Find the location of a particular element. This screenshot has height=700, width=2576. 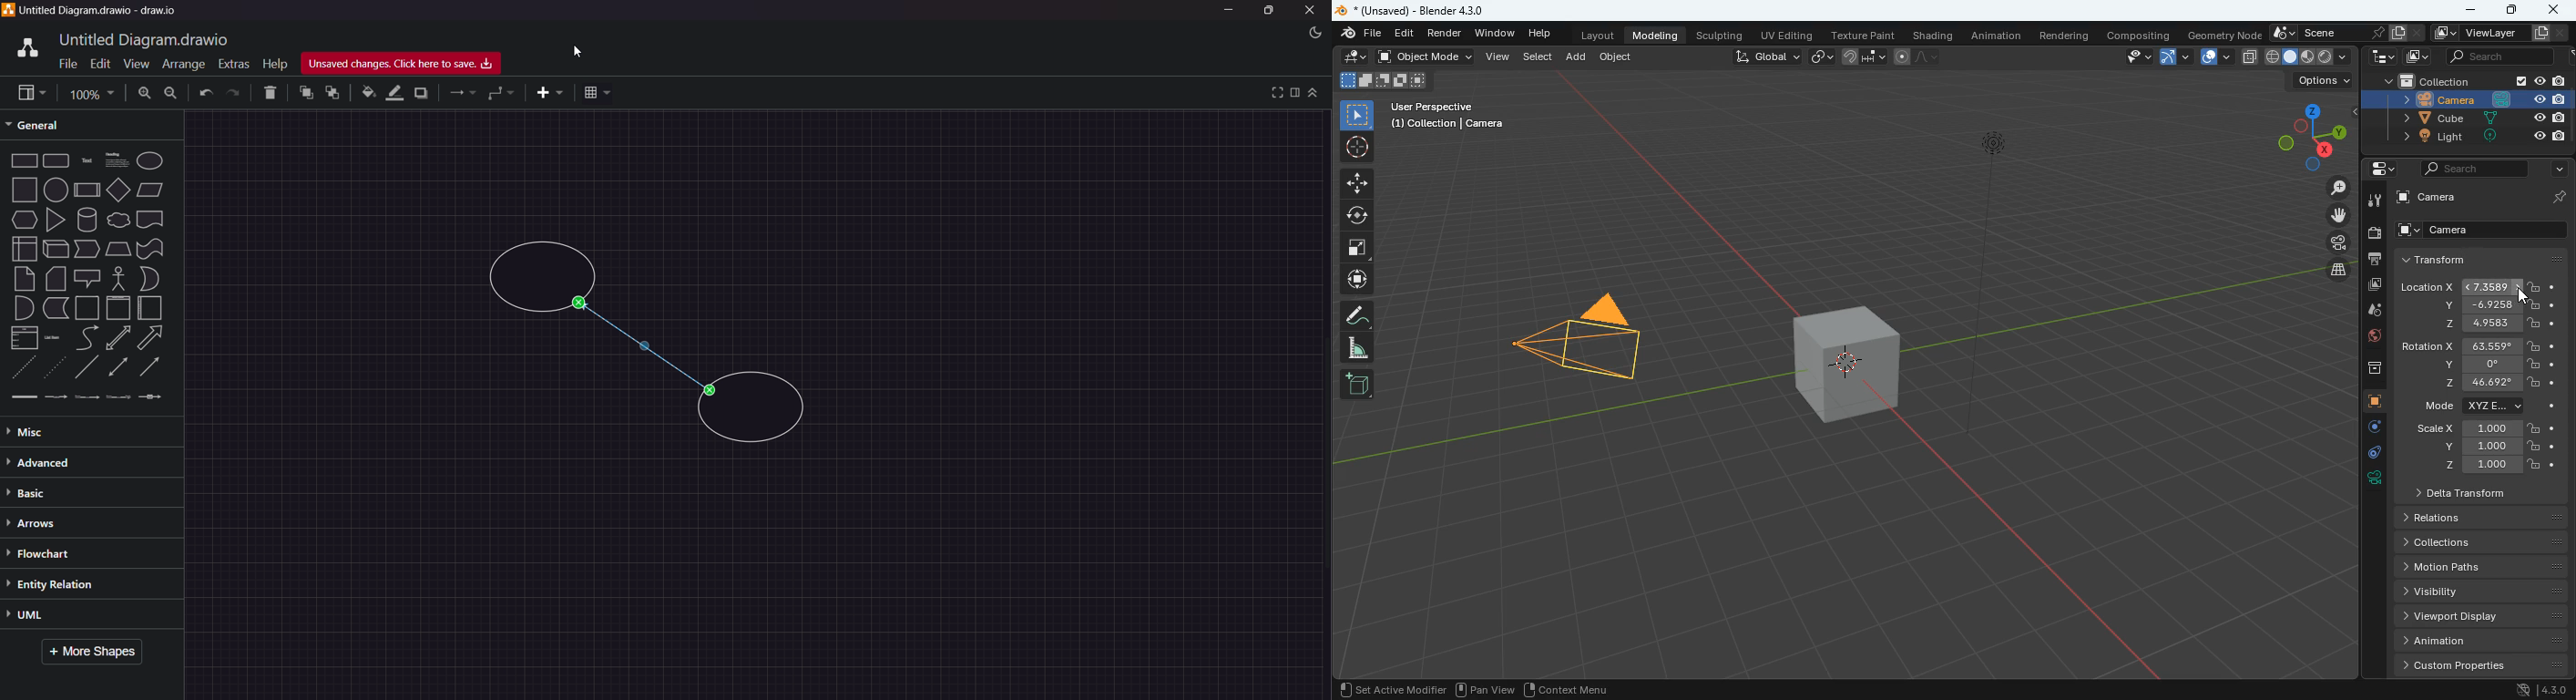

Close is located at coordinates (1312, 10).